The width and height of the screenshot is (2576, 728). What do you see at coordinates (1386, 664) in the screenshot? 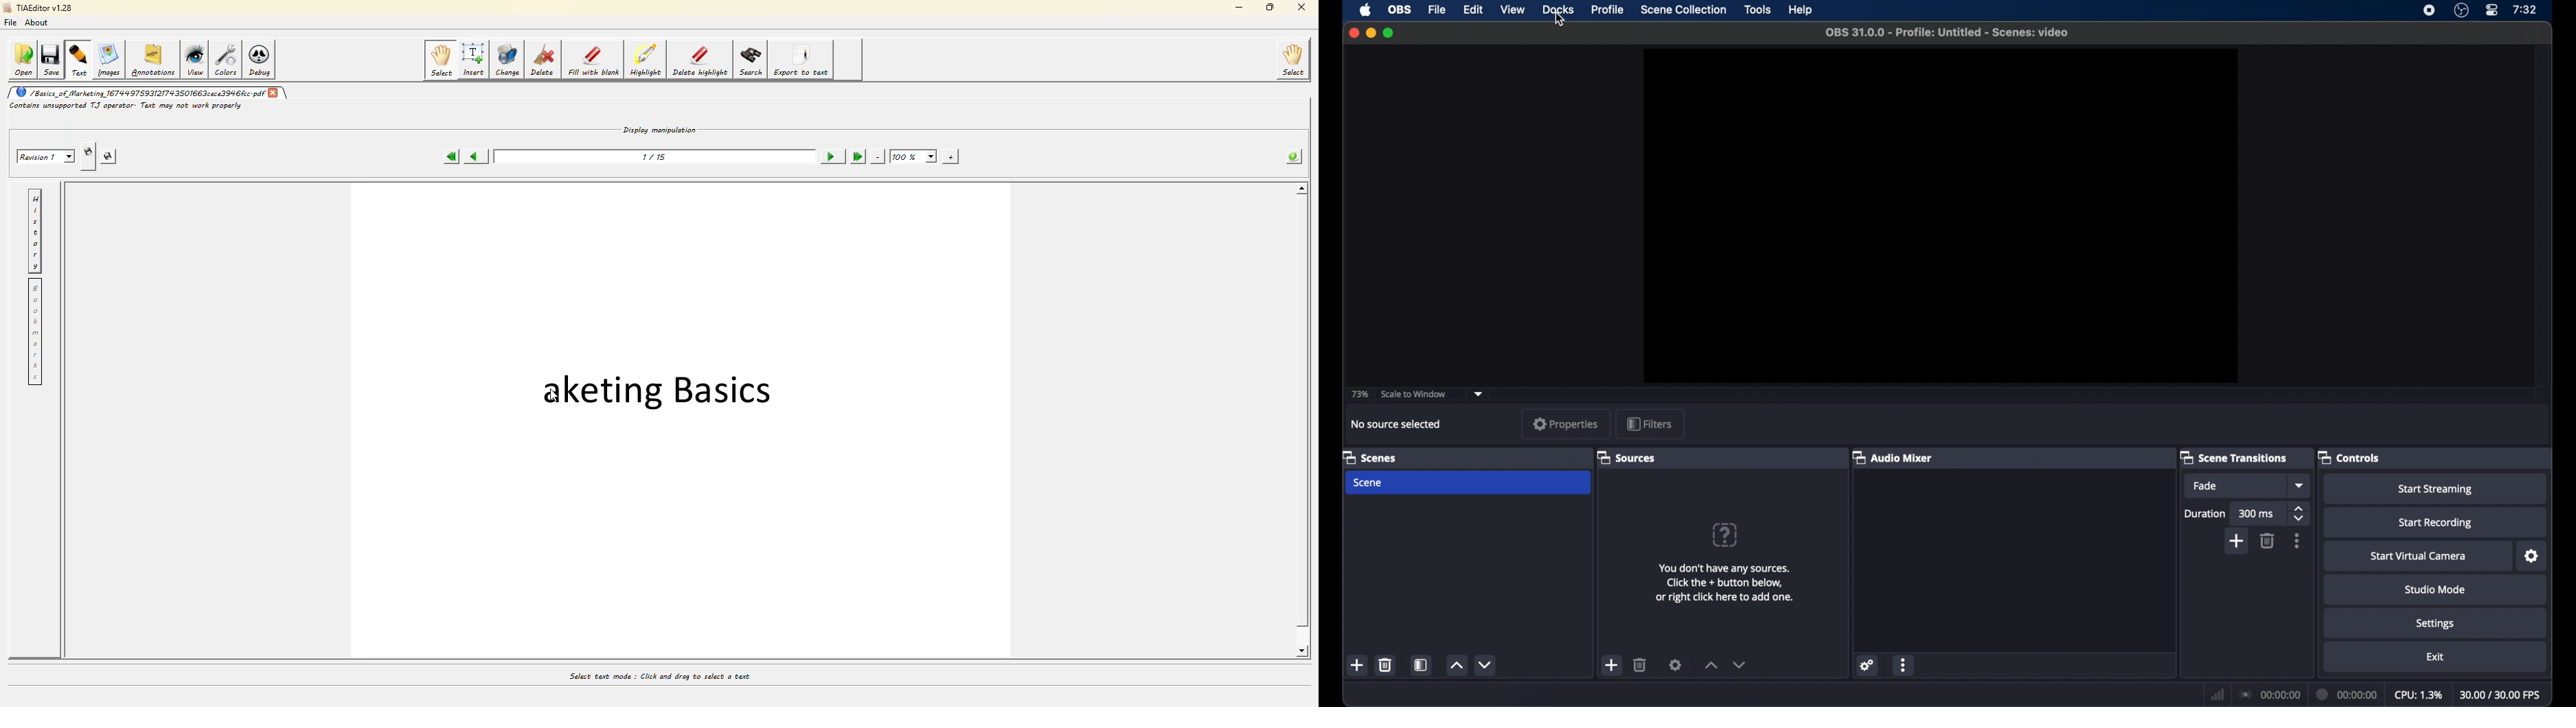
I see `delete` at bounding box center [1386, 664].